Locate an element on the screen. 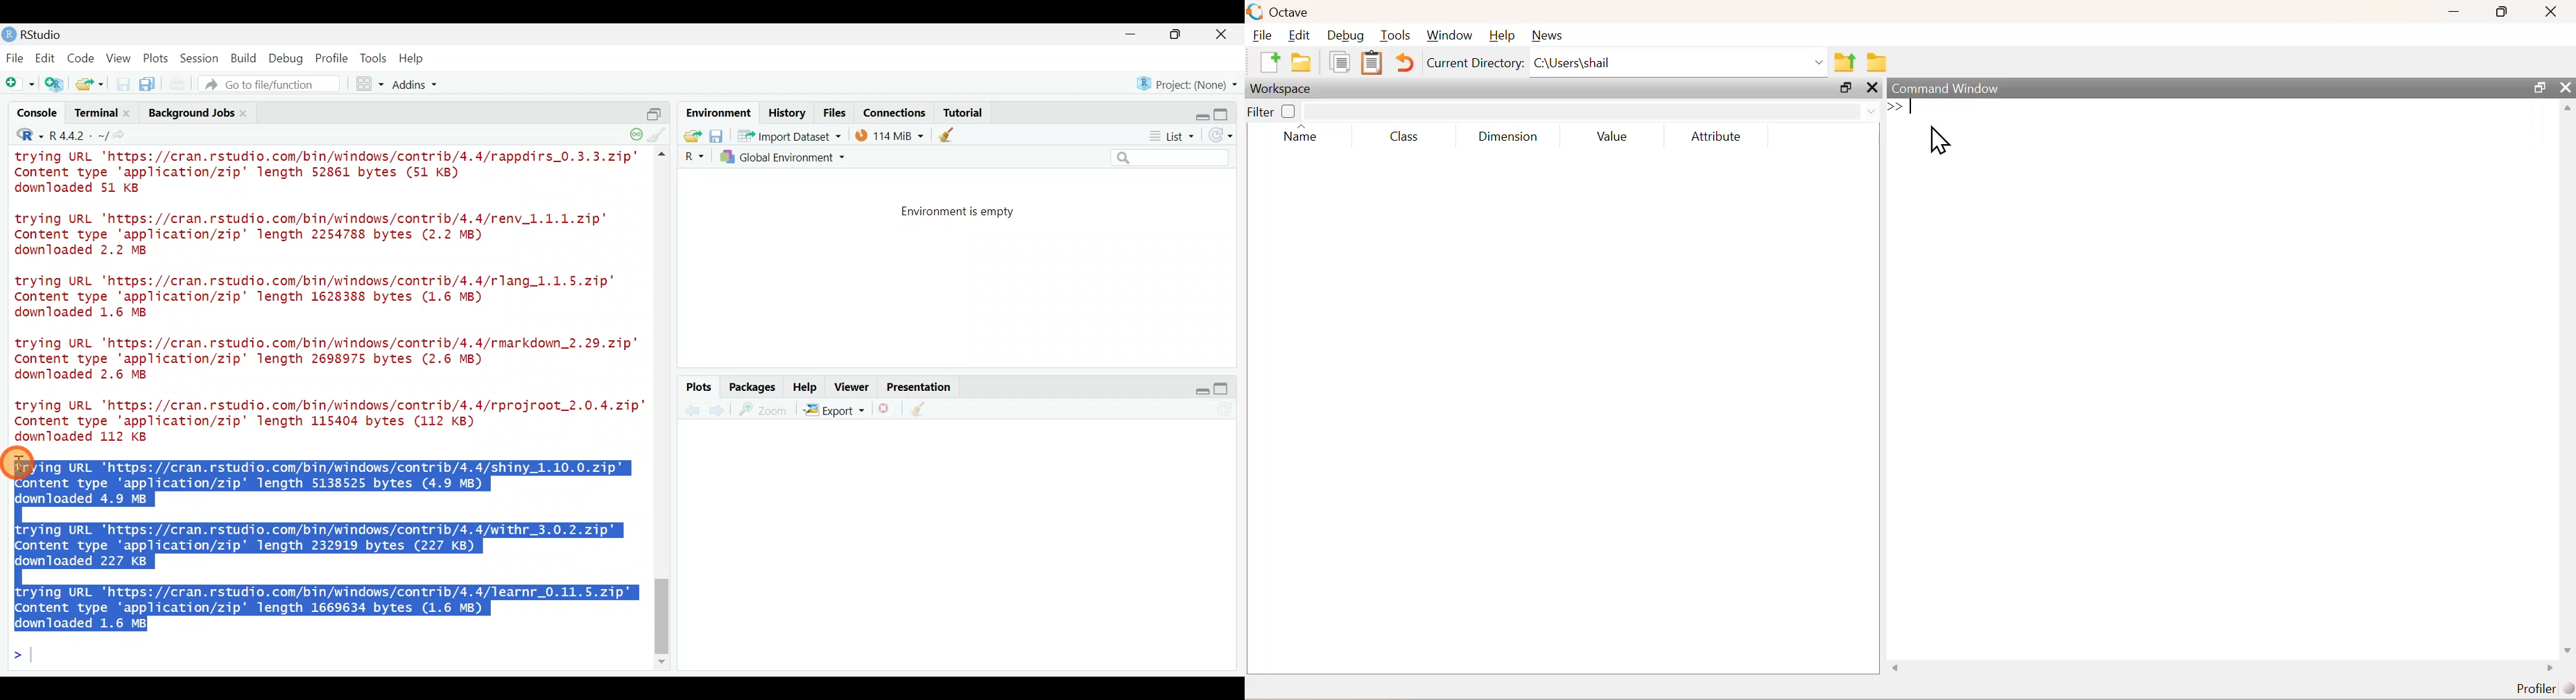  Connections is located at coordinates (896, 111).